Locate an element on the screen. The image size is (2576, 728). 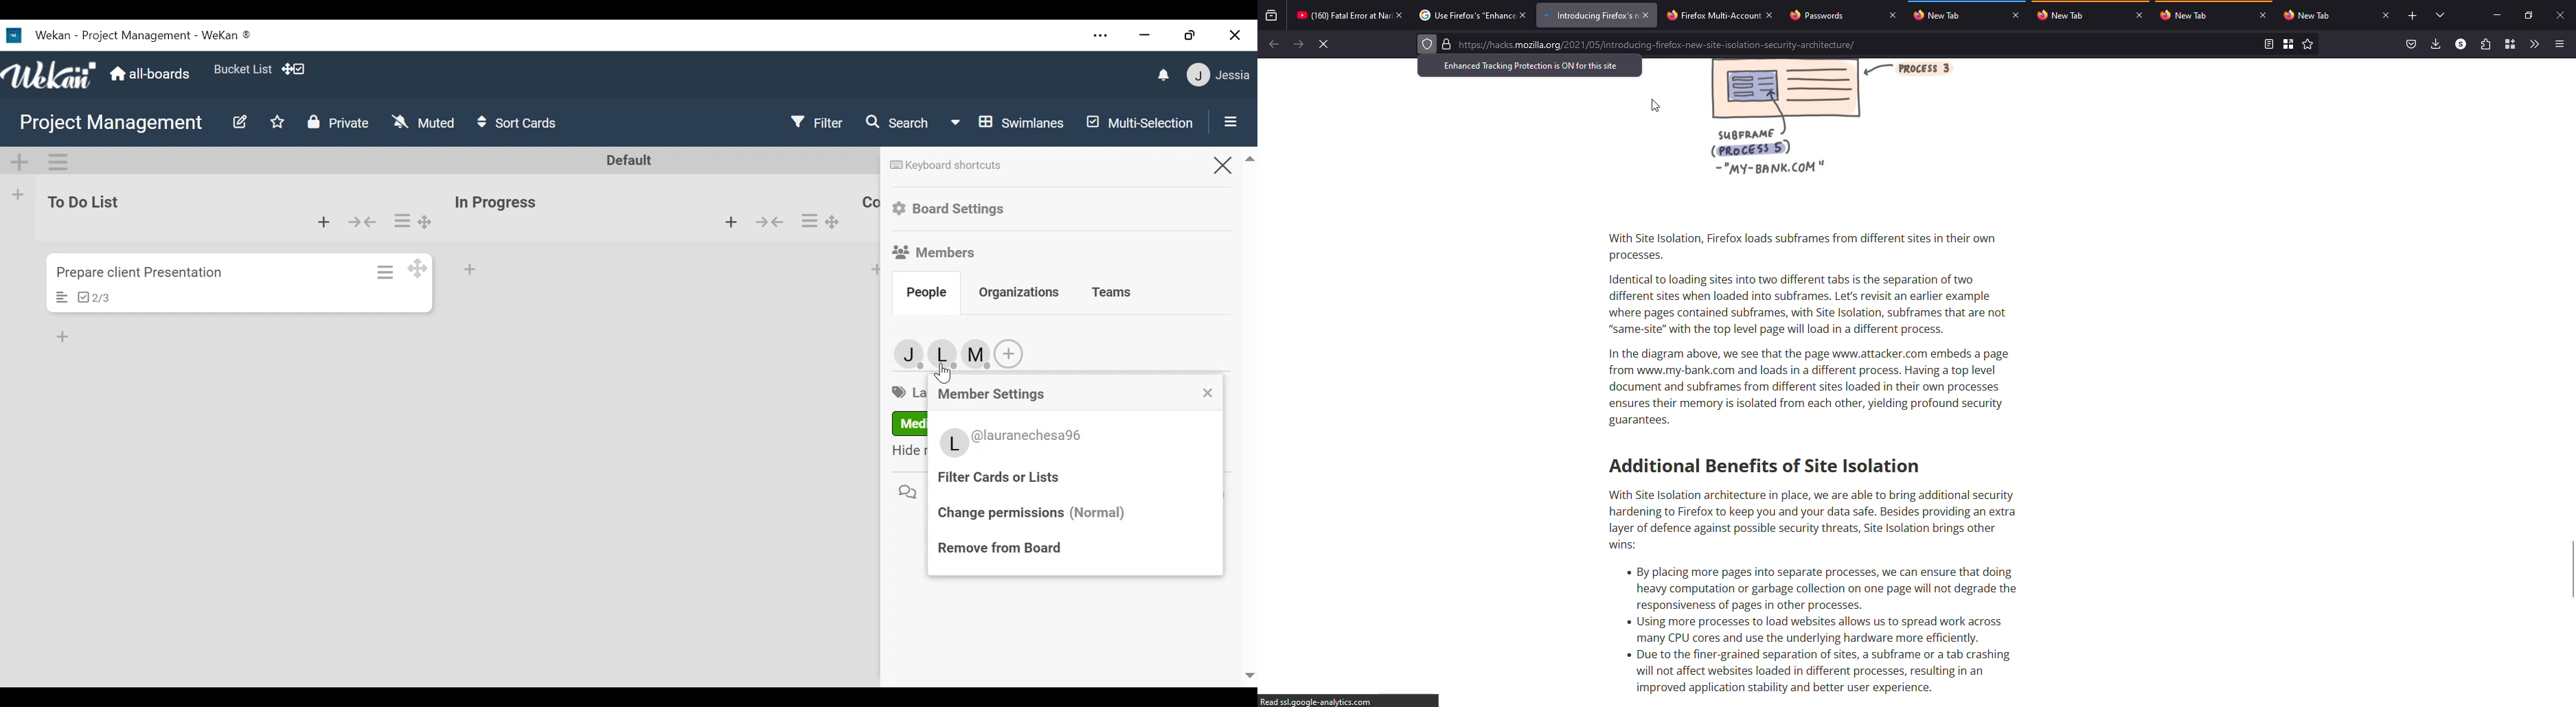
cursor is located at coordinates (1656, 104).